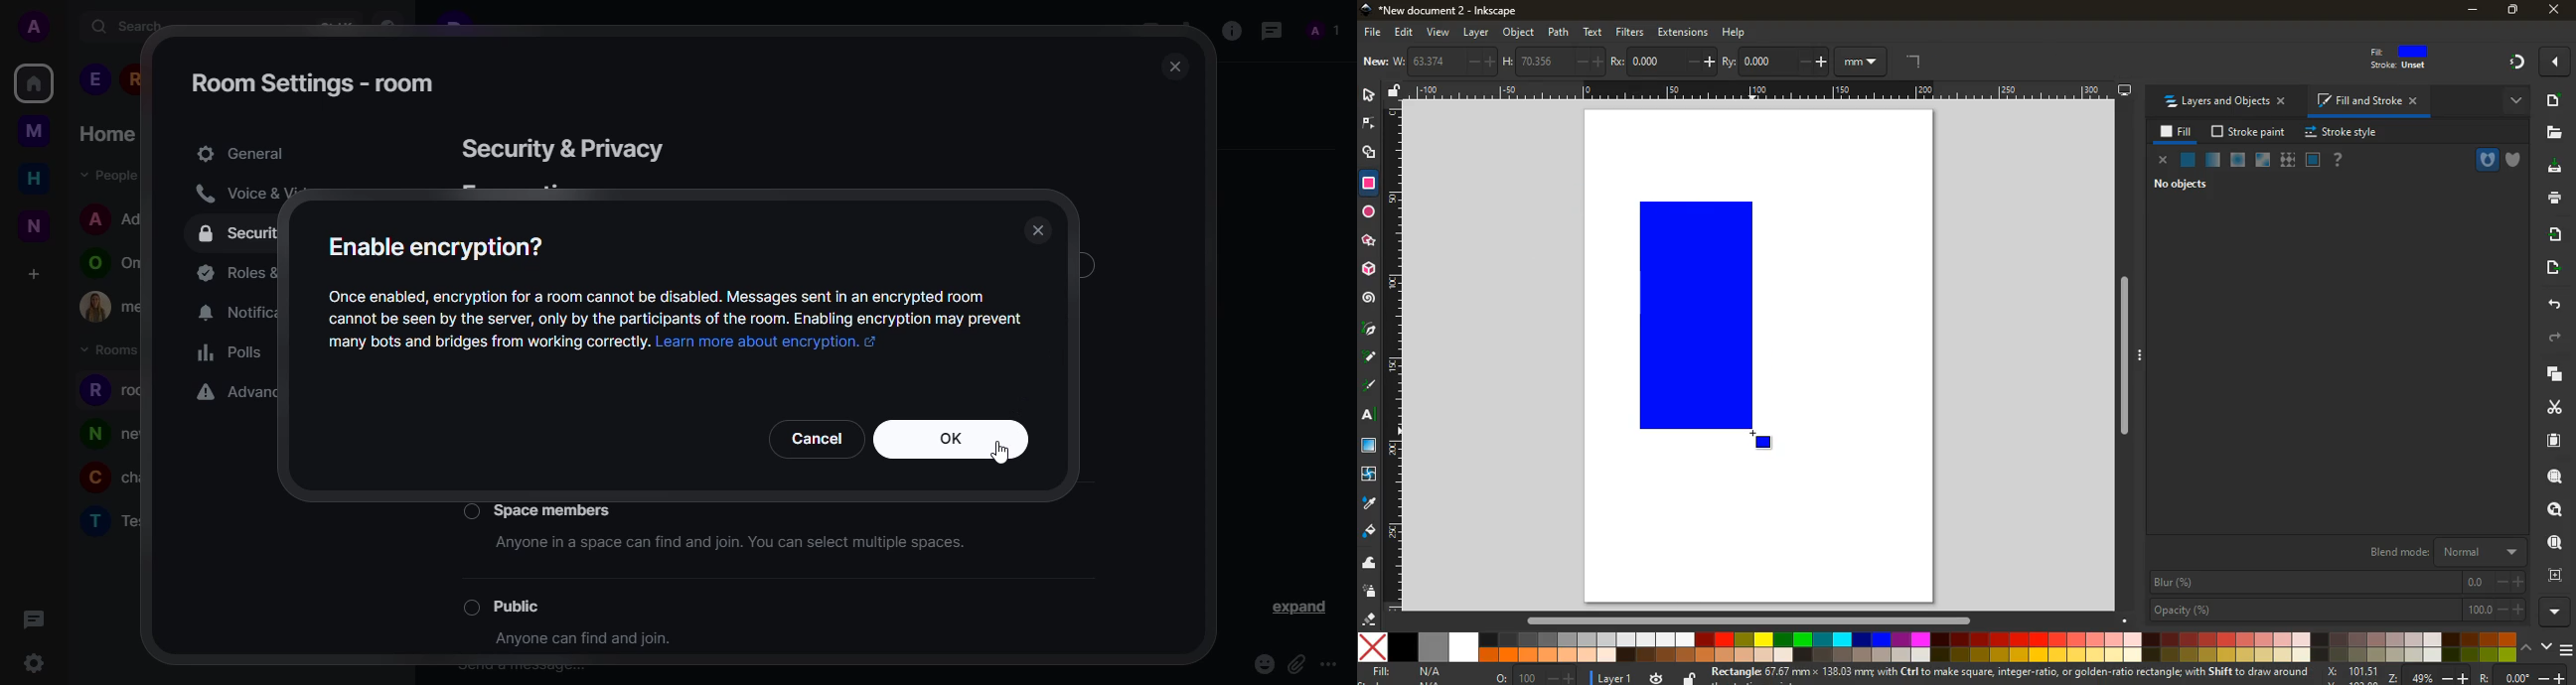 The image size is (2576, 700). What do you see at coordinates (2448, 551) in the screenshot?
I see `blend mode` at bounding box center [2448, 551].